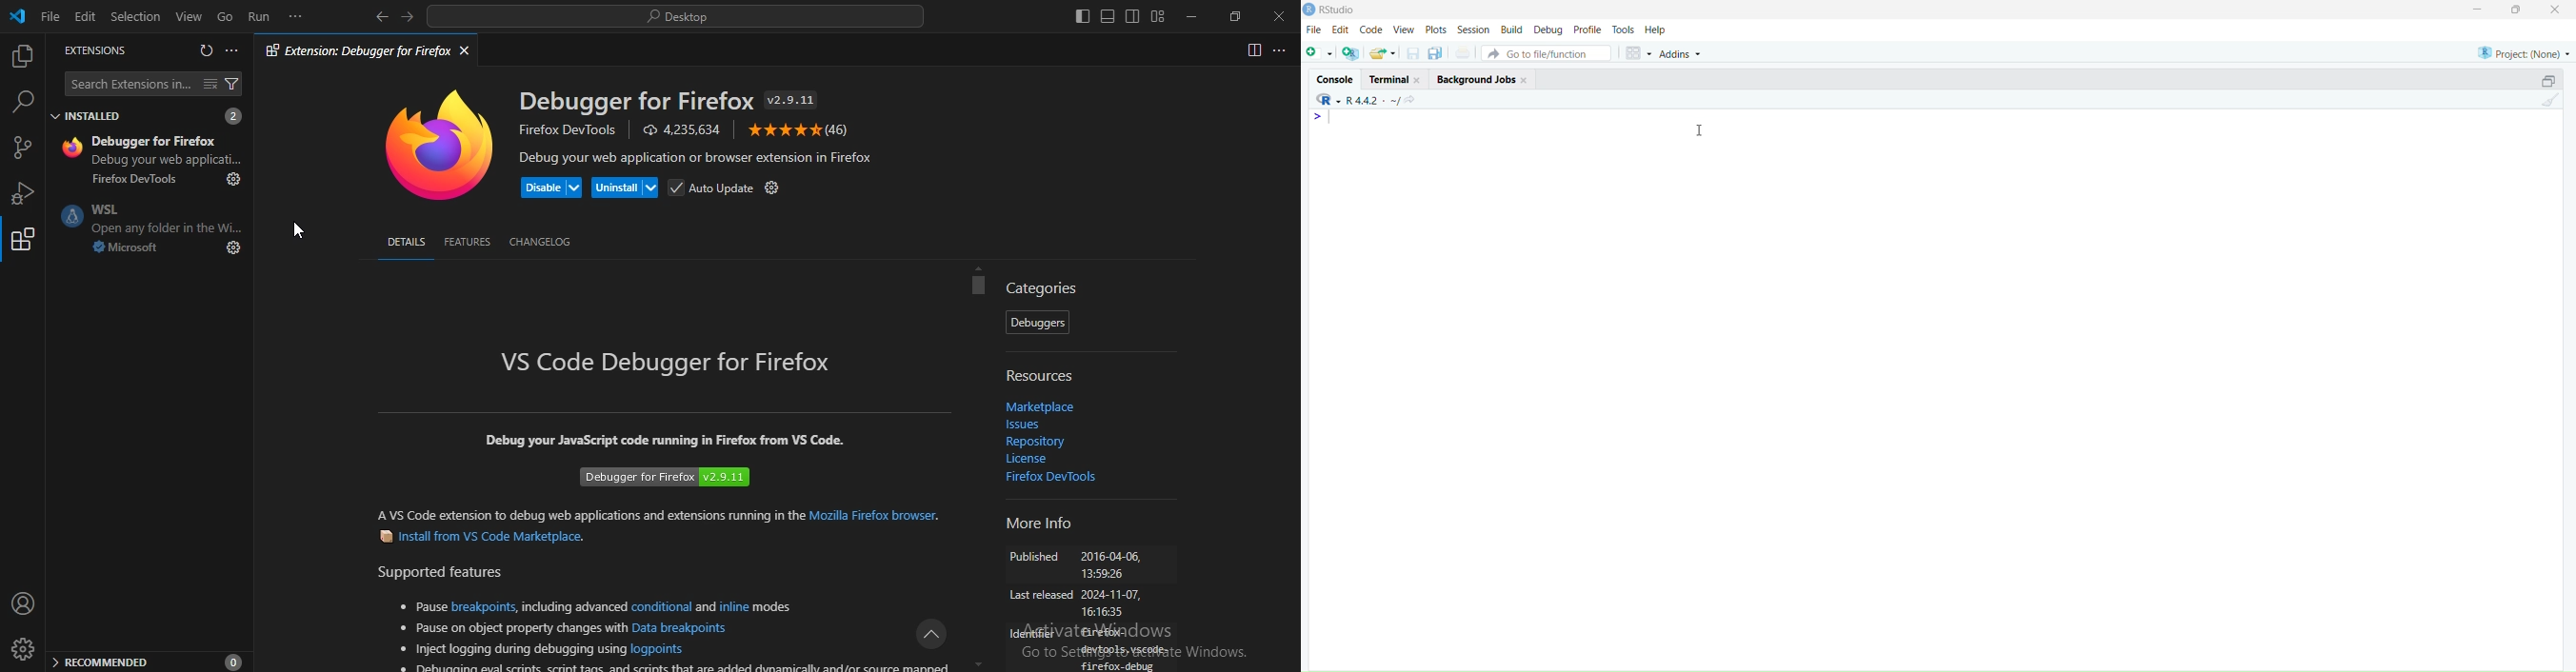 The height and width of the screenshot is (672, 2576). Describe the element at coordinates (1476, 80) in the screenshot. I see `background jobs` at that location.